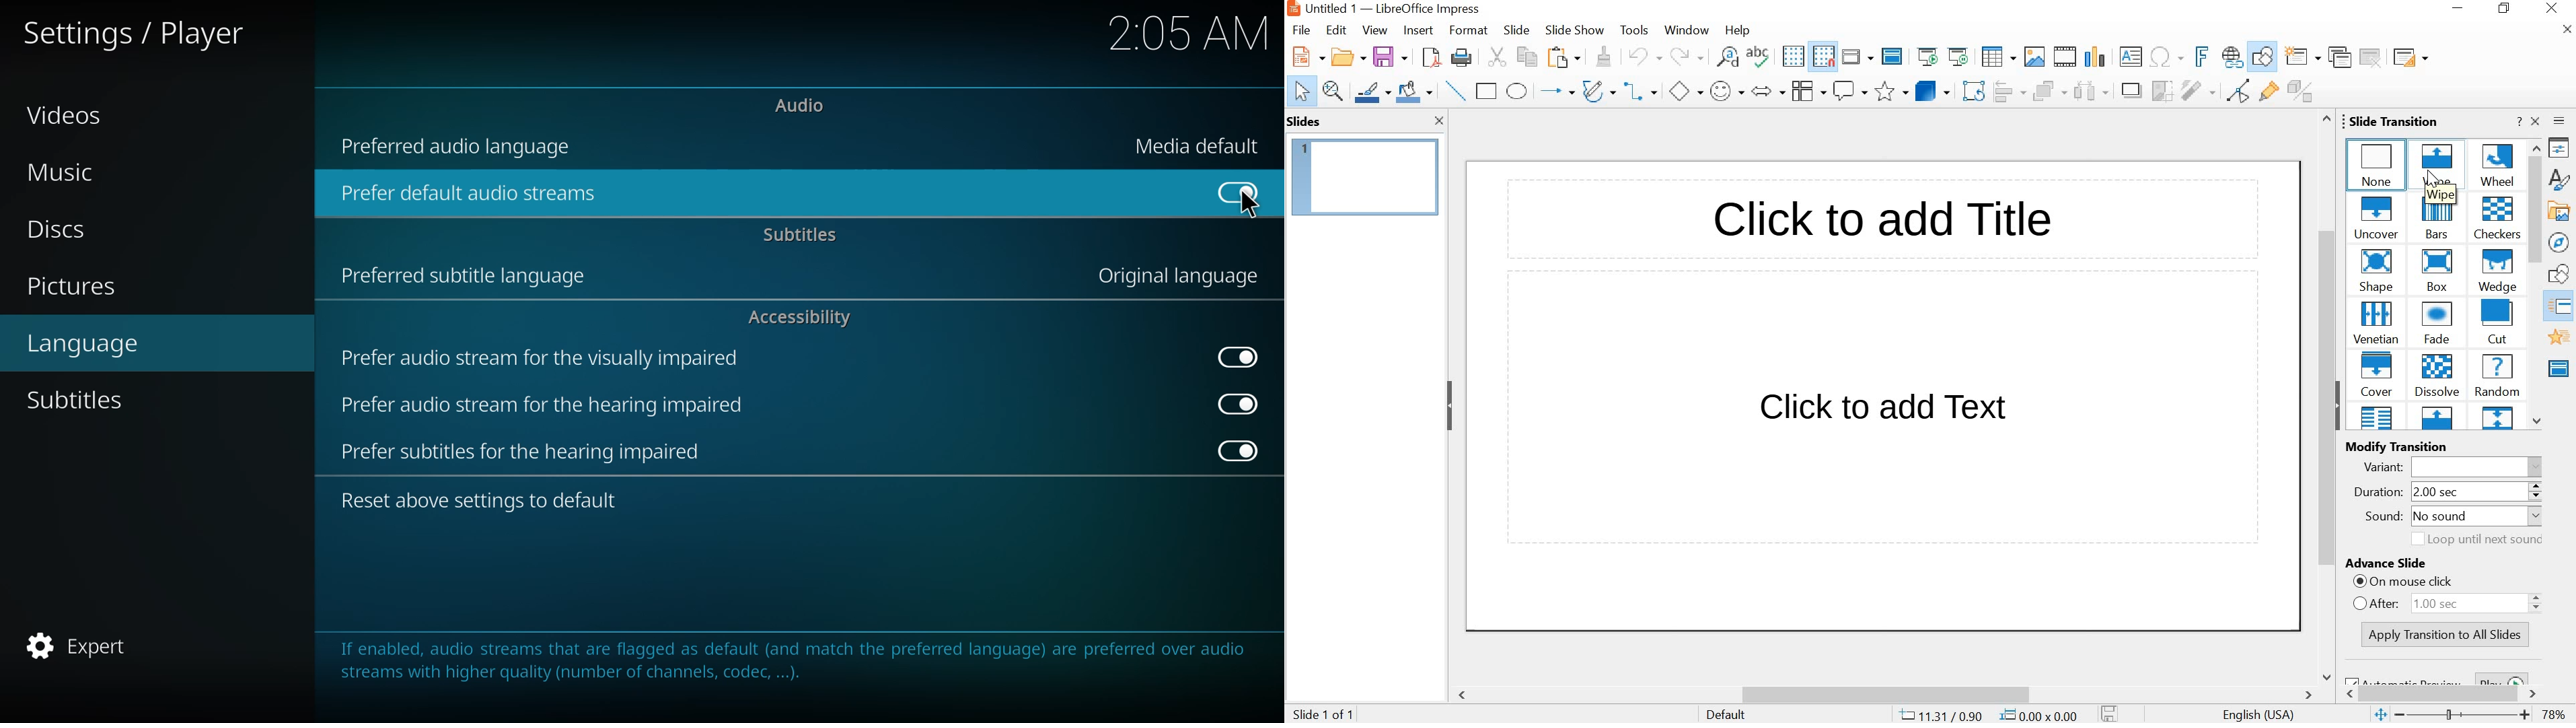 The width and height of the screenshot is (2576, 728). What do you see at coordinates (803, 234) in the screenshot?
I see `subtitles` at bounding box center [803, 234].